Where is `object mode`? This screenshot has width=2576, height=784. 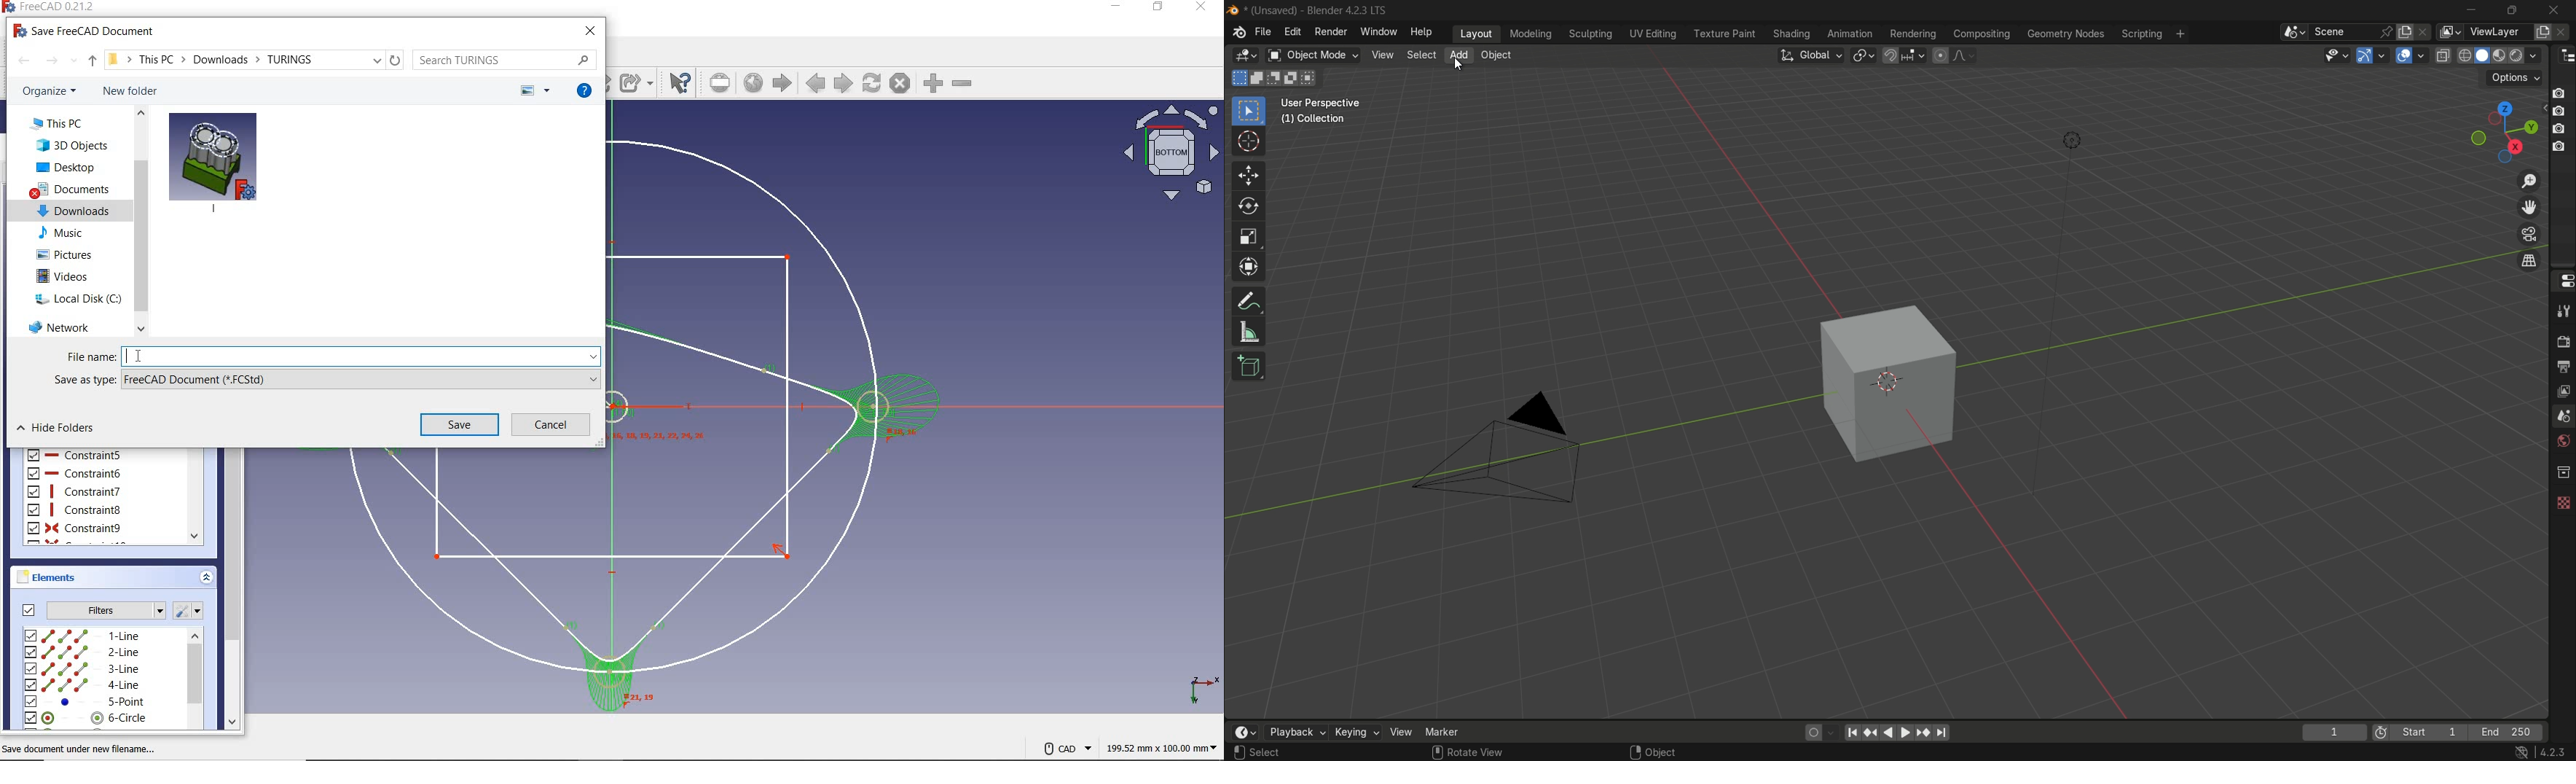
object mode is located at coordinates (1312, 55).